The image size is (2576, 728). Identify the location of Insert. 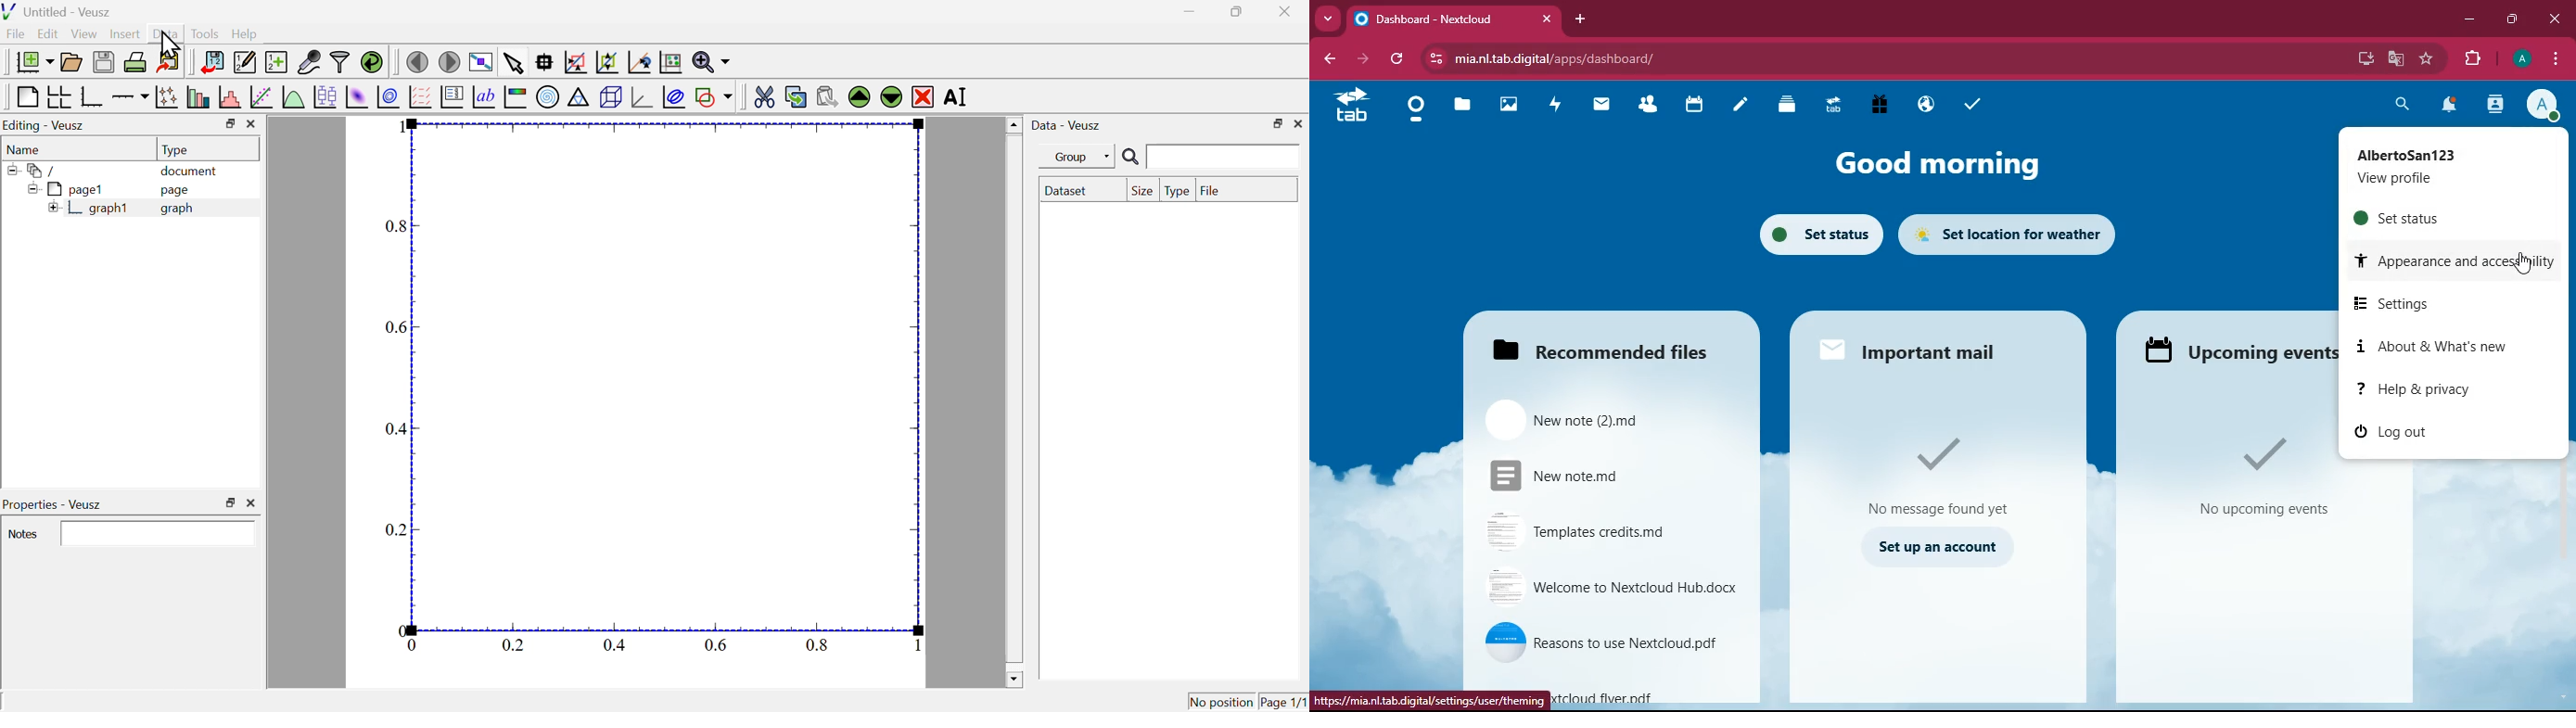
(123, 33).